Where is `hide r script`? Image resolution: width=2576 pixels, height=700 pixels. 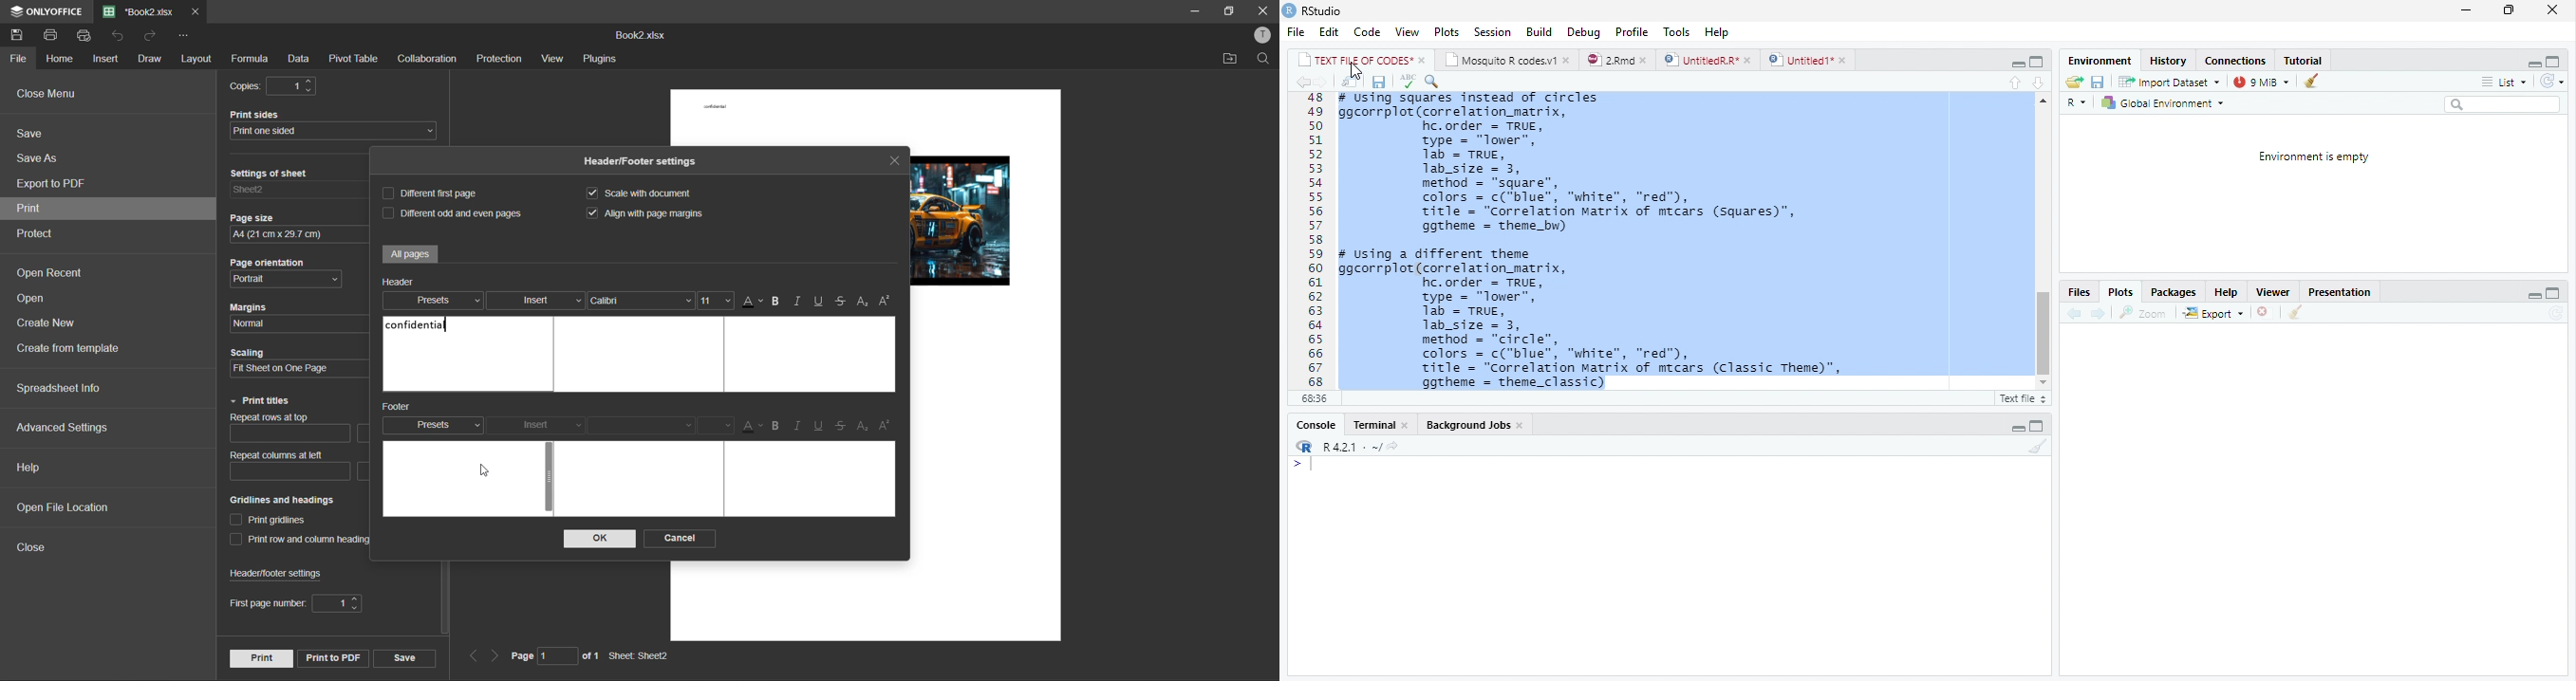
hide r script is located at coordinates (2534, 295).